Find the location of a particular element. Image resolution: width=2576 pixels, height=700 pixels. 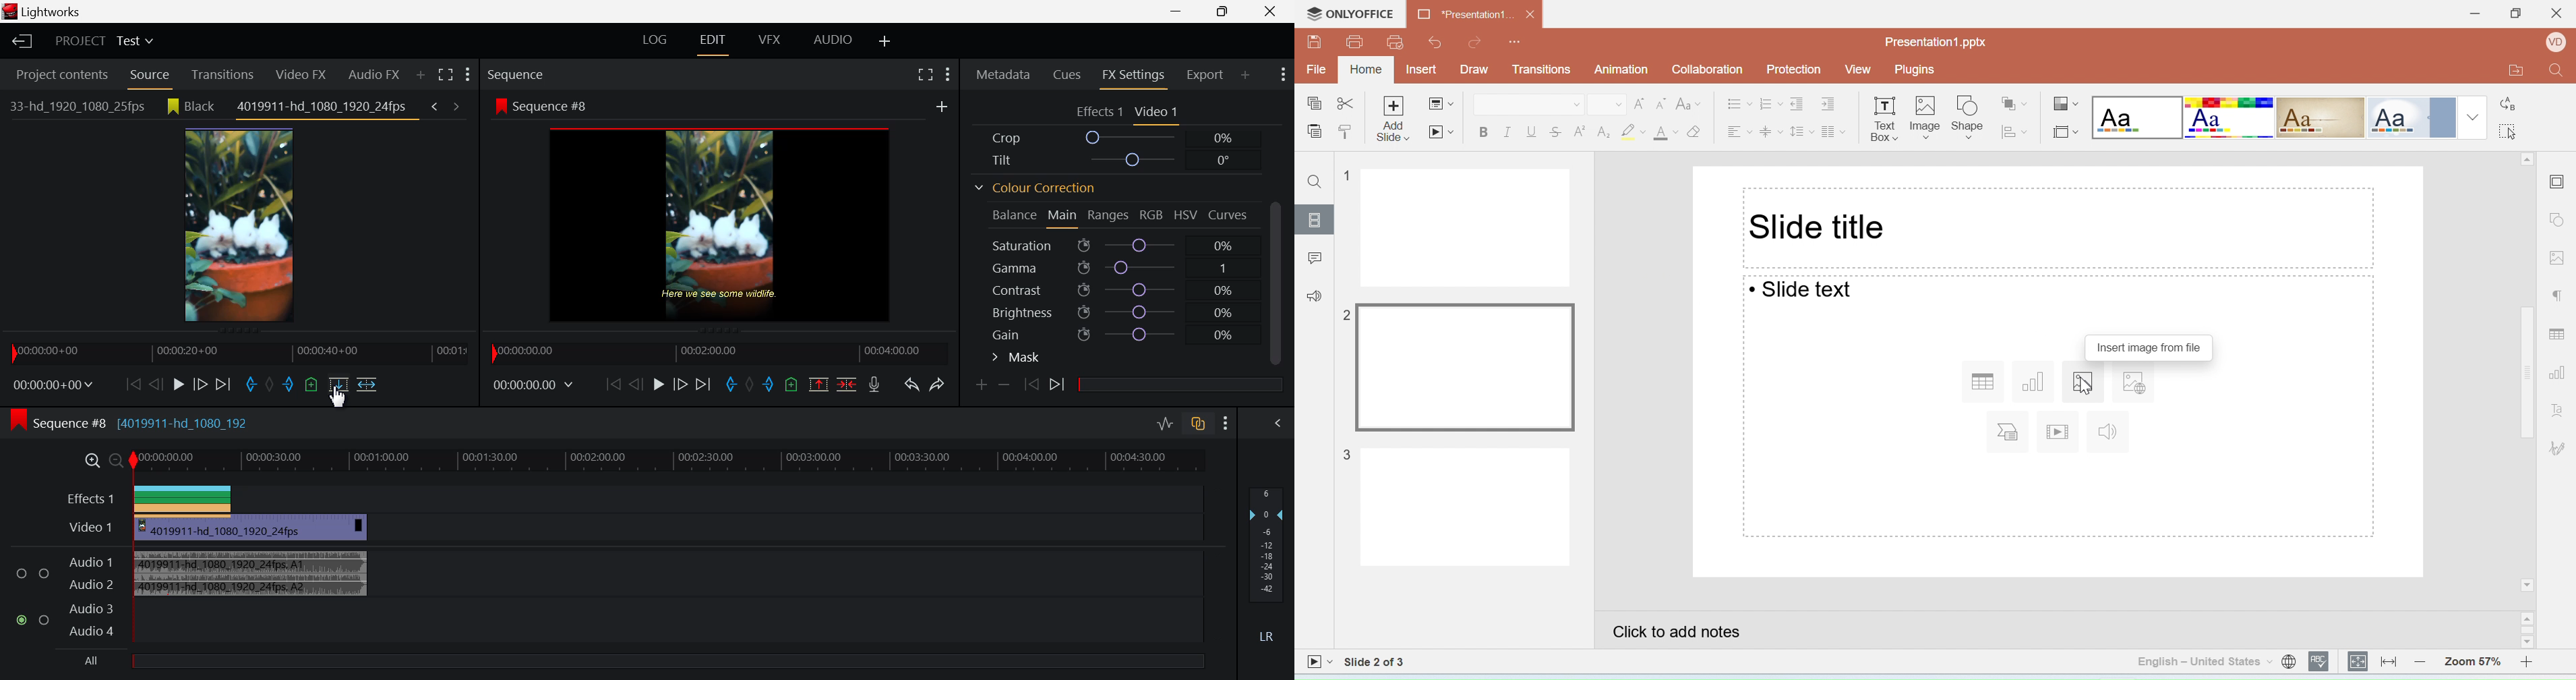

Go Back is located at coordinates (636, 385).